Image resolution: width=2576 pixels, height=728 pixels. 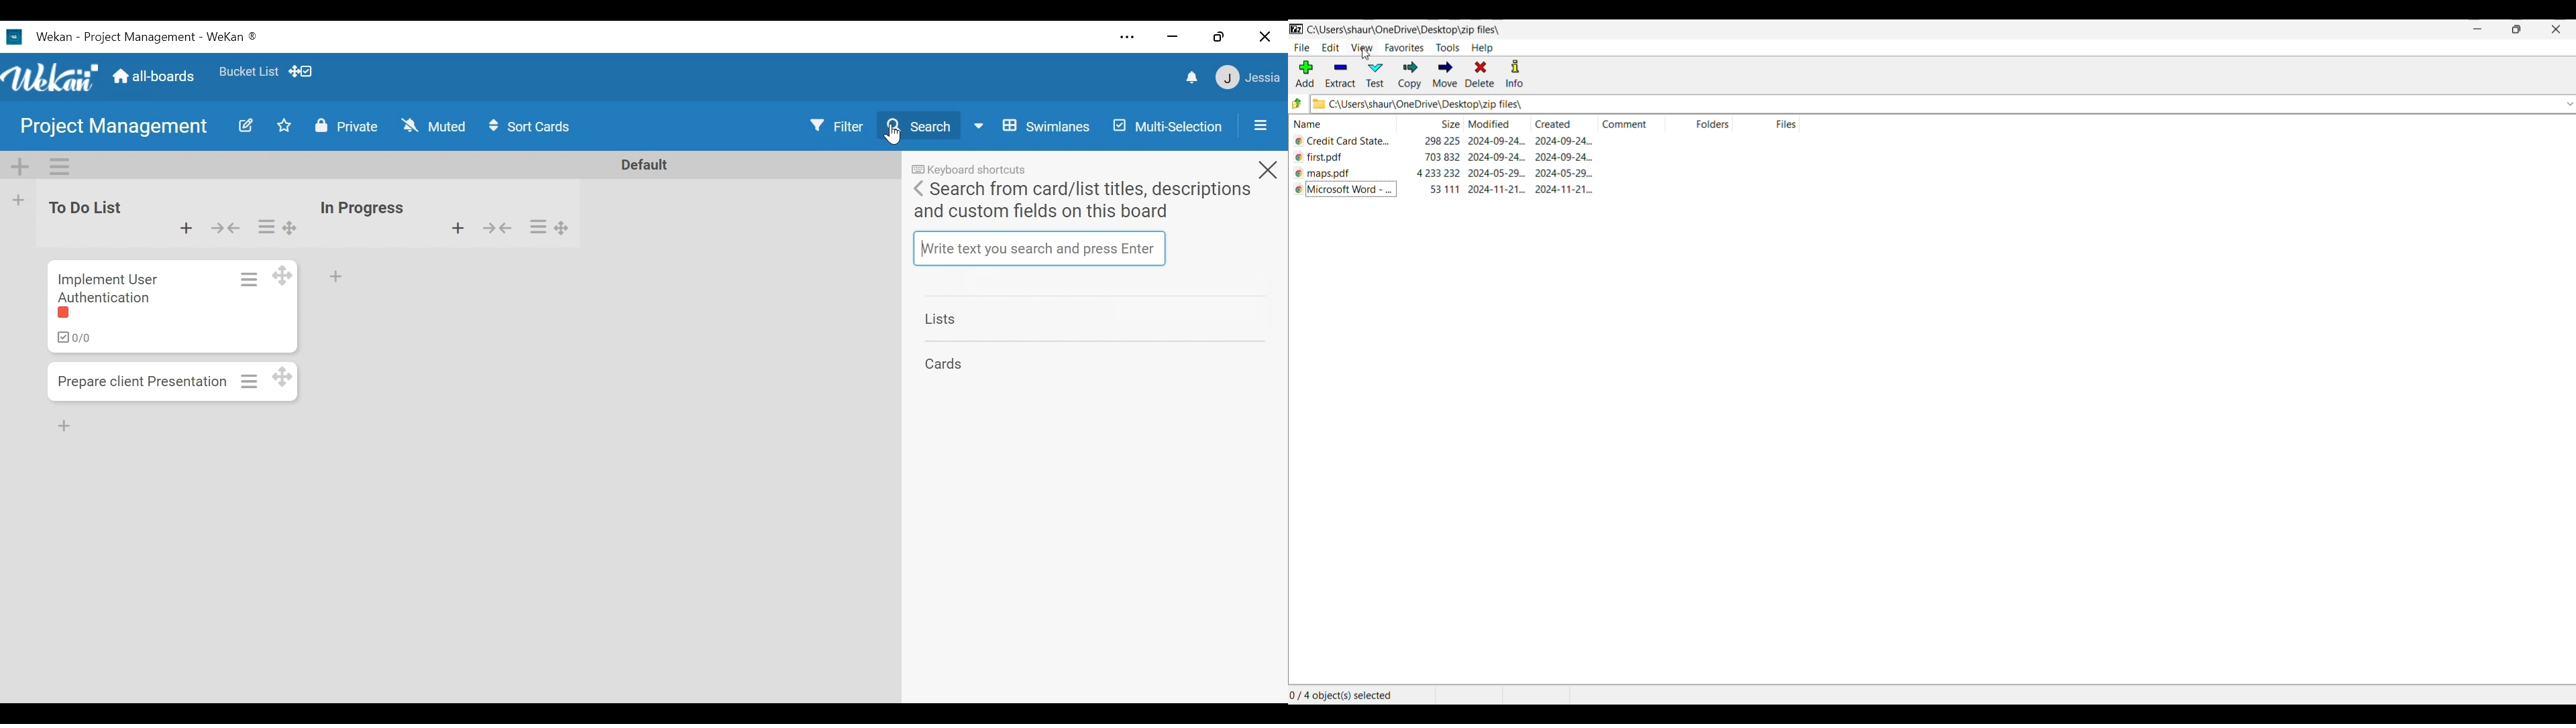 I want to click on Private, so click(x=345, y=127).